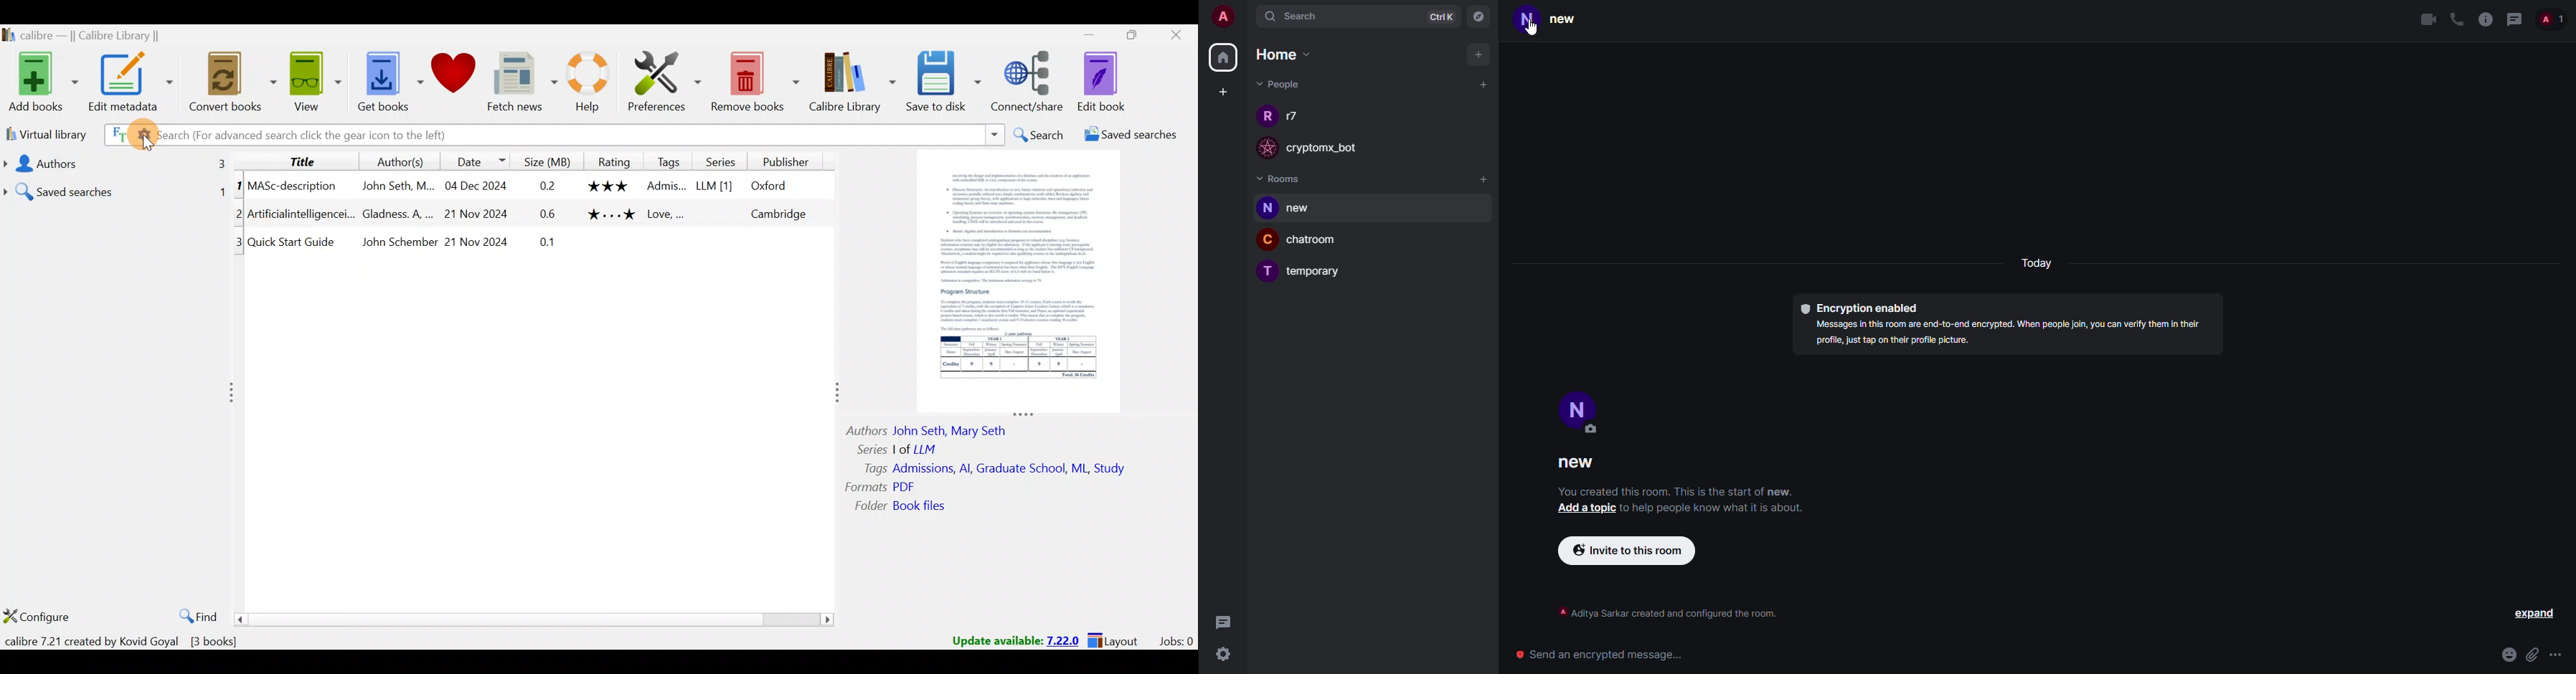  What do you see at coordinates (395, 214) in the screenshot?
I see `Gladness. A, ..` at bounding box center [395, 214].